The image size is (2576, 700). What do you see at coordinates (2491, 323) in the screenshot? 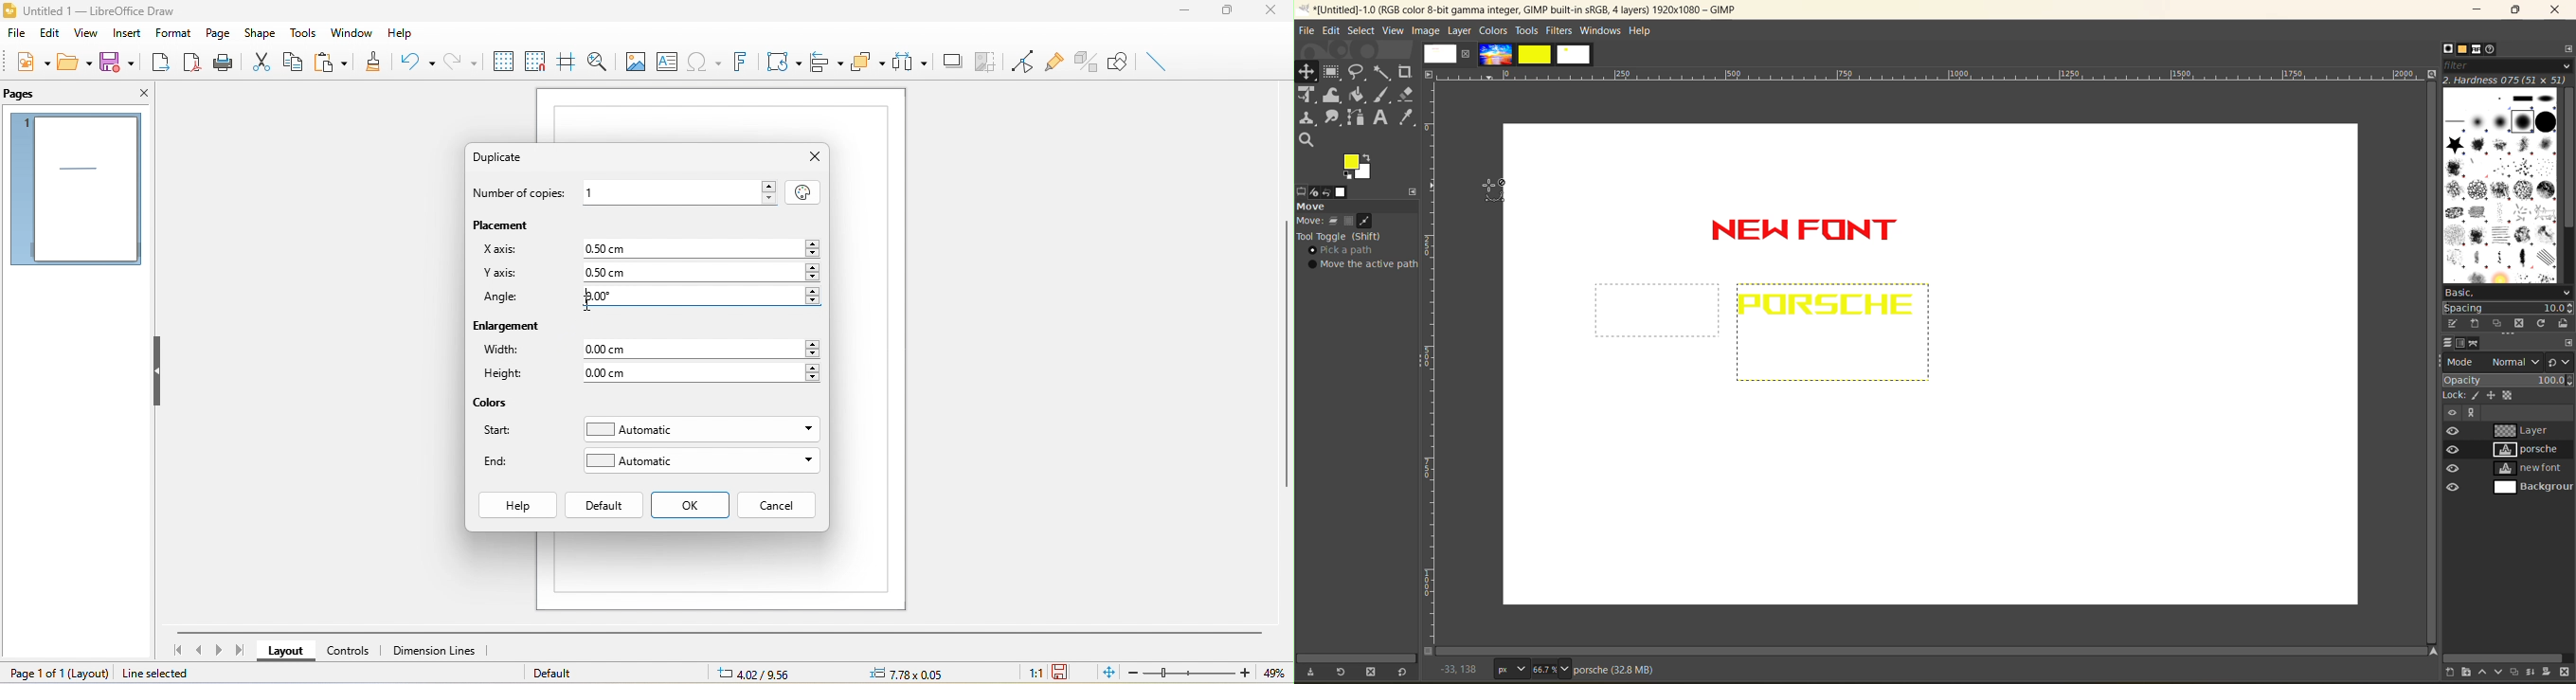
I see `duplicate this brush` at bounding box center [2491, 323].